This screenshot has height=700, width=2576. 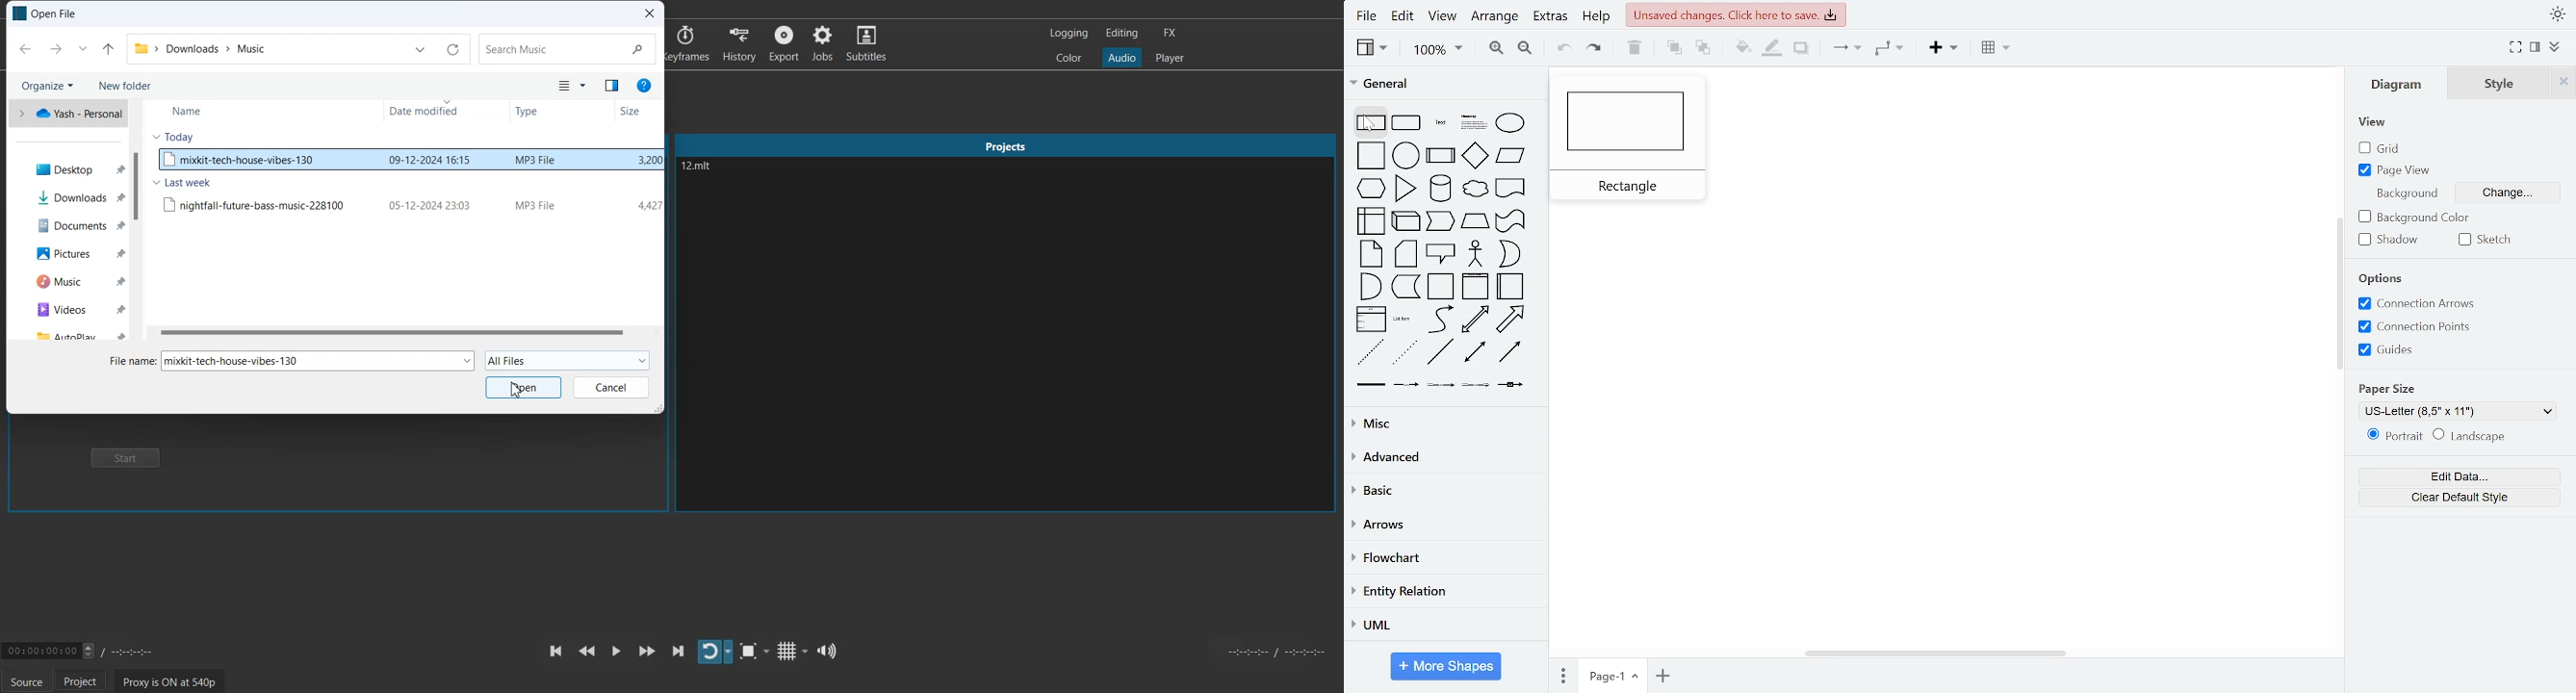 What do you see at coordinates (66, 225) in the screenshot?
I see `Documents` at bounding box center [66, 225].